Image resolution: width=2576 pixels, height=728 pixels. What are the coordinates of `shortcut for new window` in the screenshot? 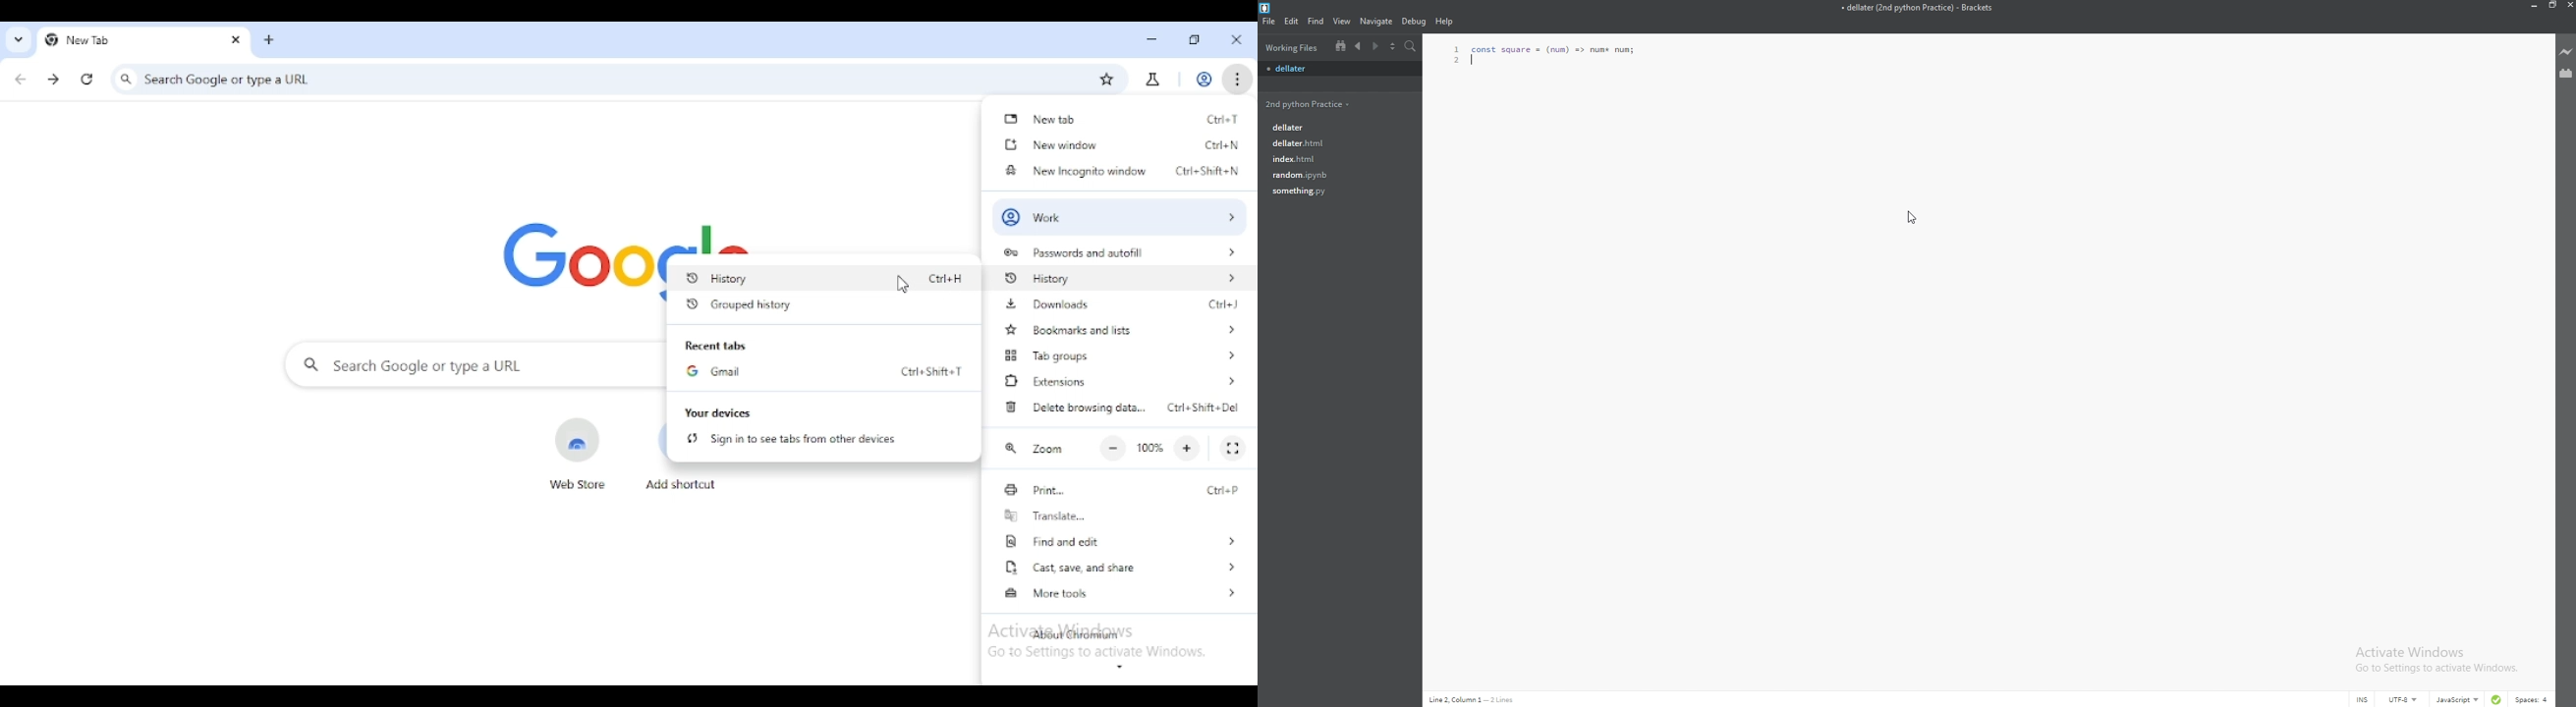 It's located at (1221, 145).